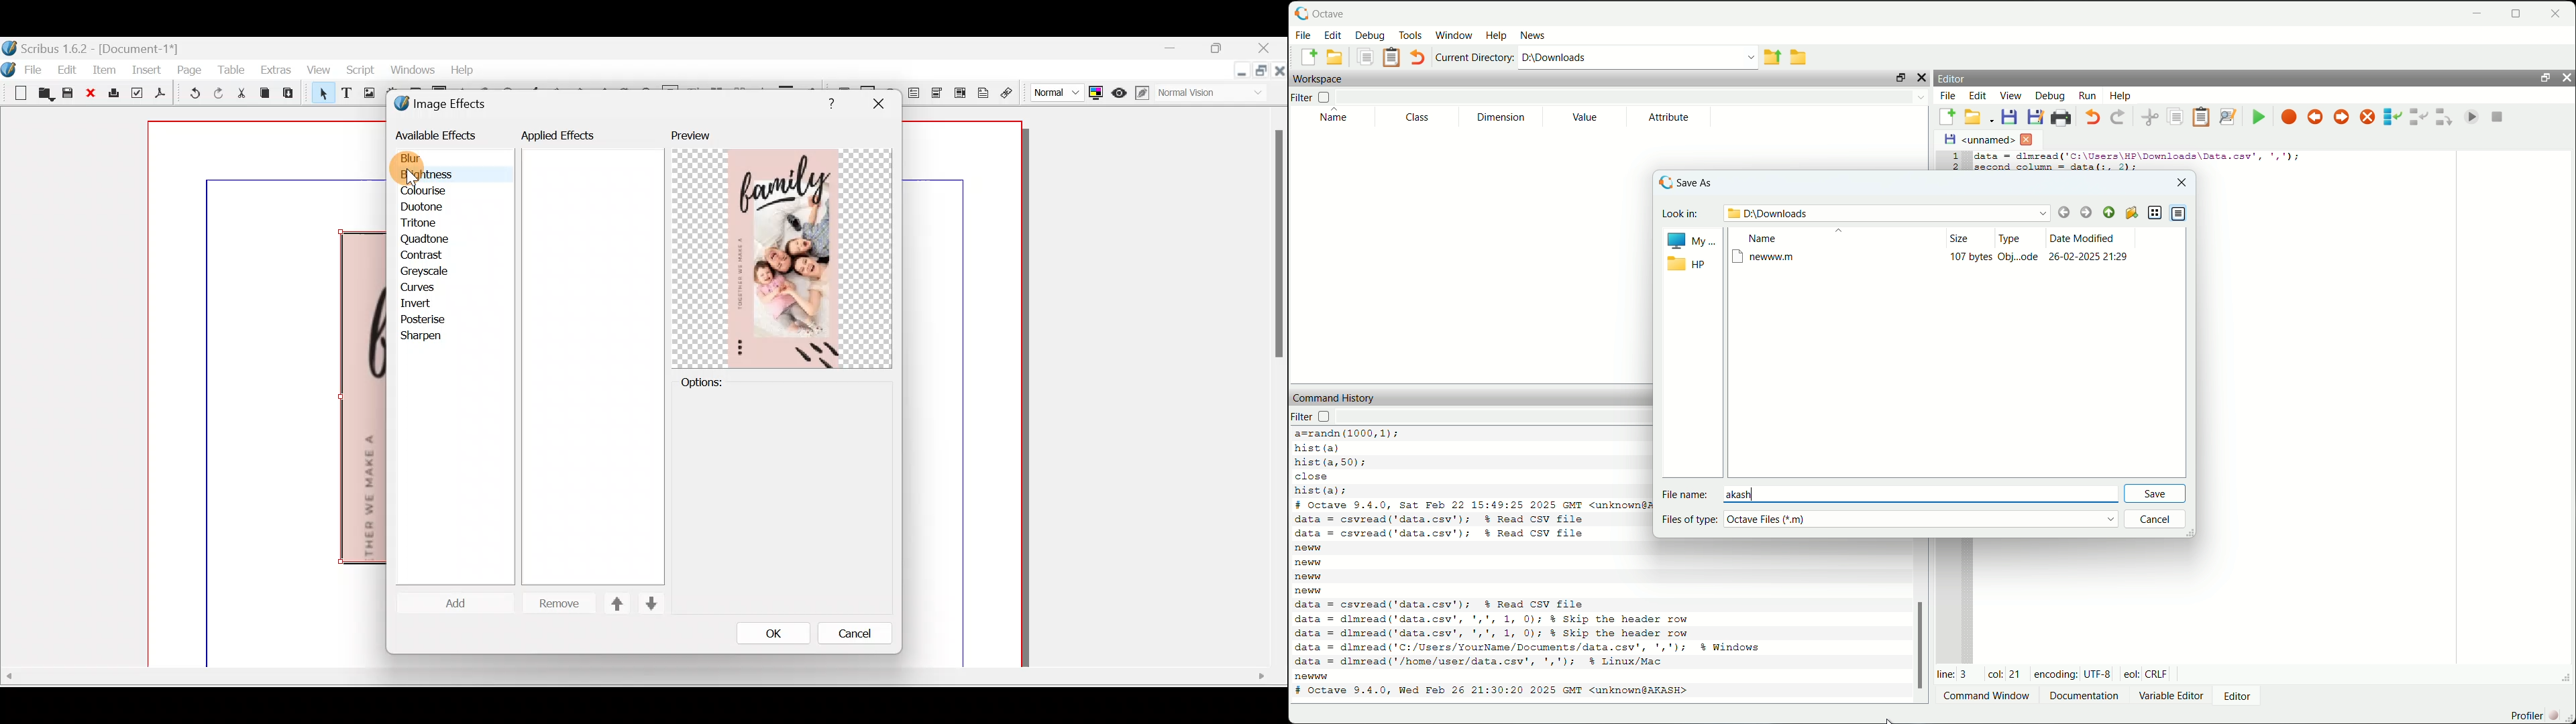 The image size is (2576, 728). What do you see at coordinates (611, 603) in the screenshot?
I see `Move up` at bounding box center [611, 603].